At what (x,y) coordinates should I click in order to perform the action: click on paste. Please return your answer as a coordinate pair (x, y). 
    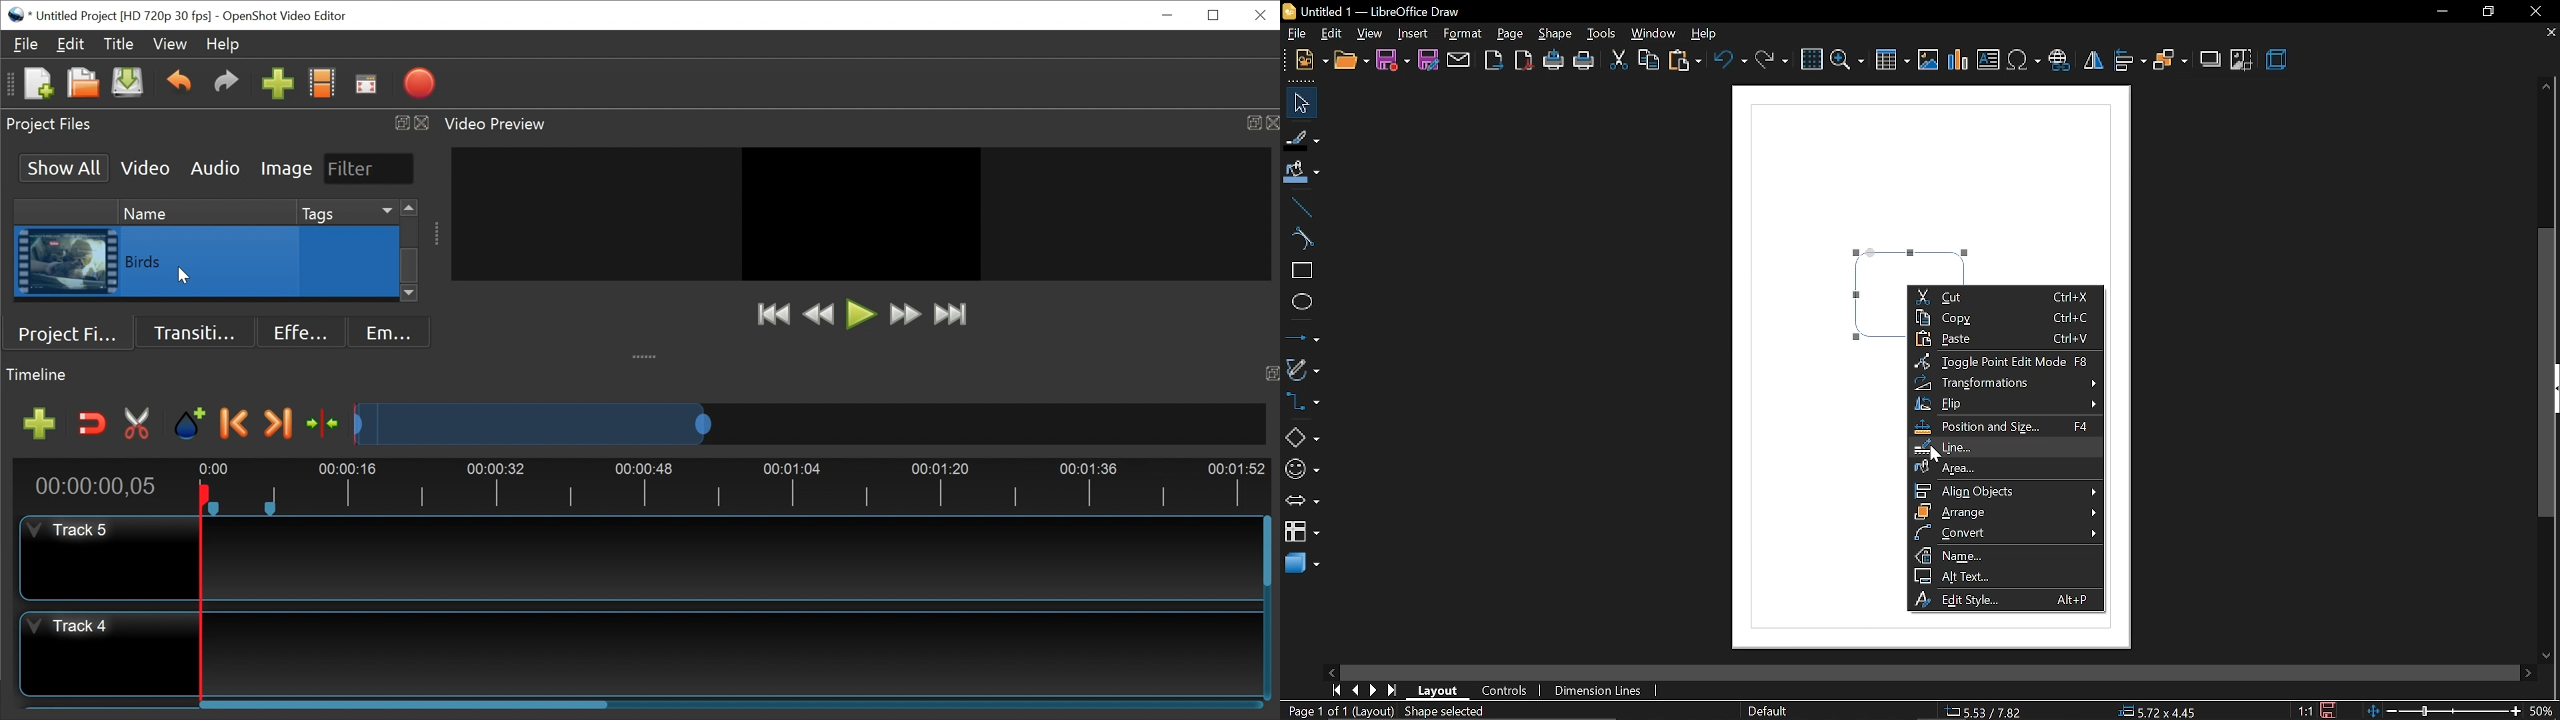
    Looking at the image, I should click on (1685, 62).